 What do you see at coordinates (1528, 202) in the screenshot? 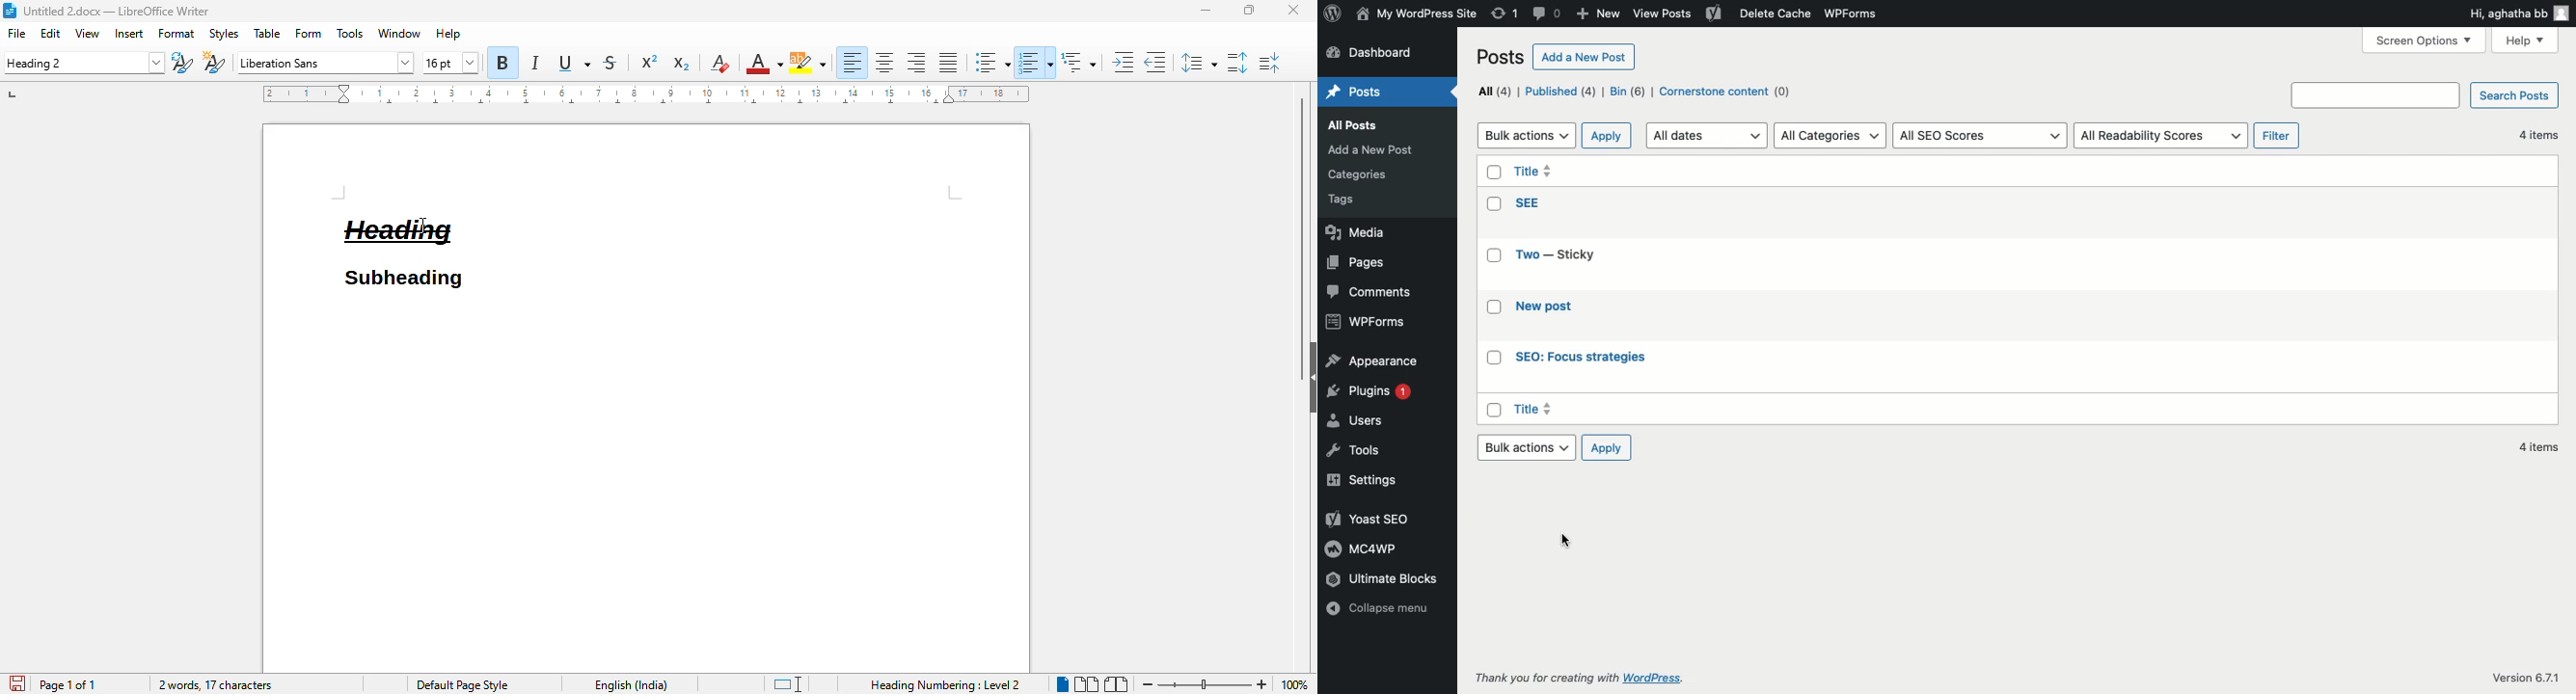
I see `SEE` at bounding box center [1528, 202].